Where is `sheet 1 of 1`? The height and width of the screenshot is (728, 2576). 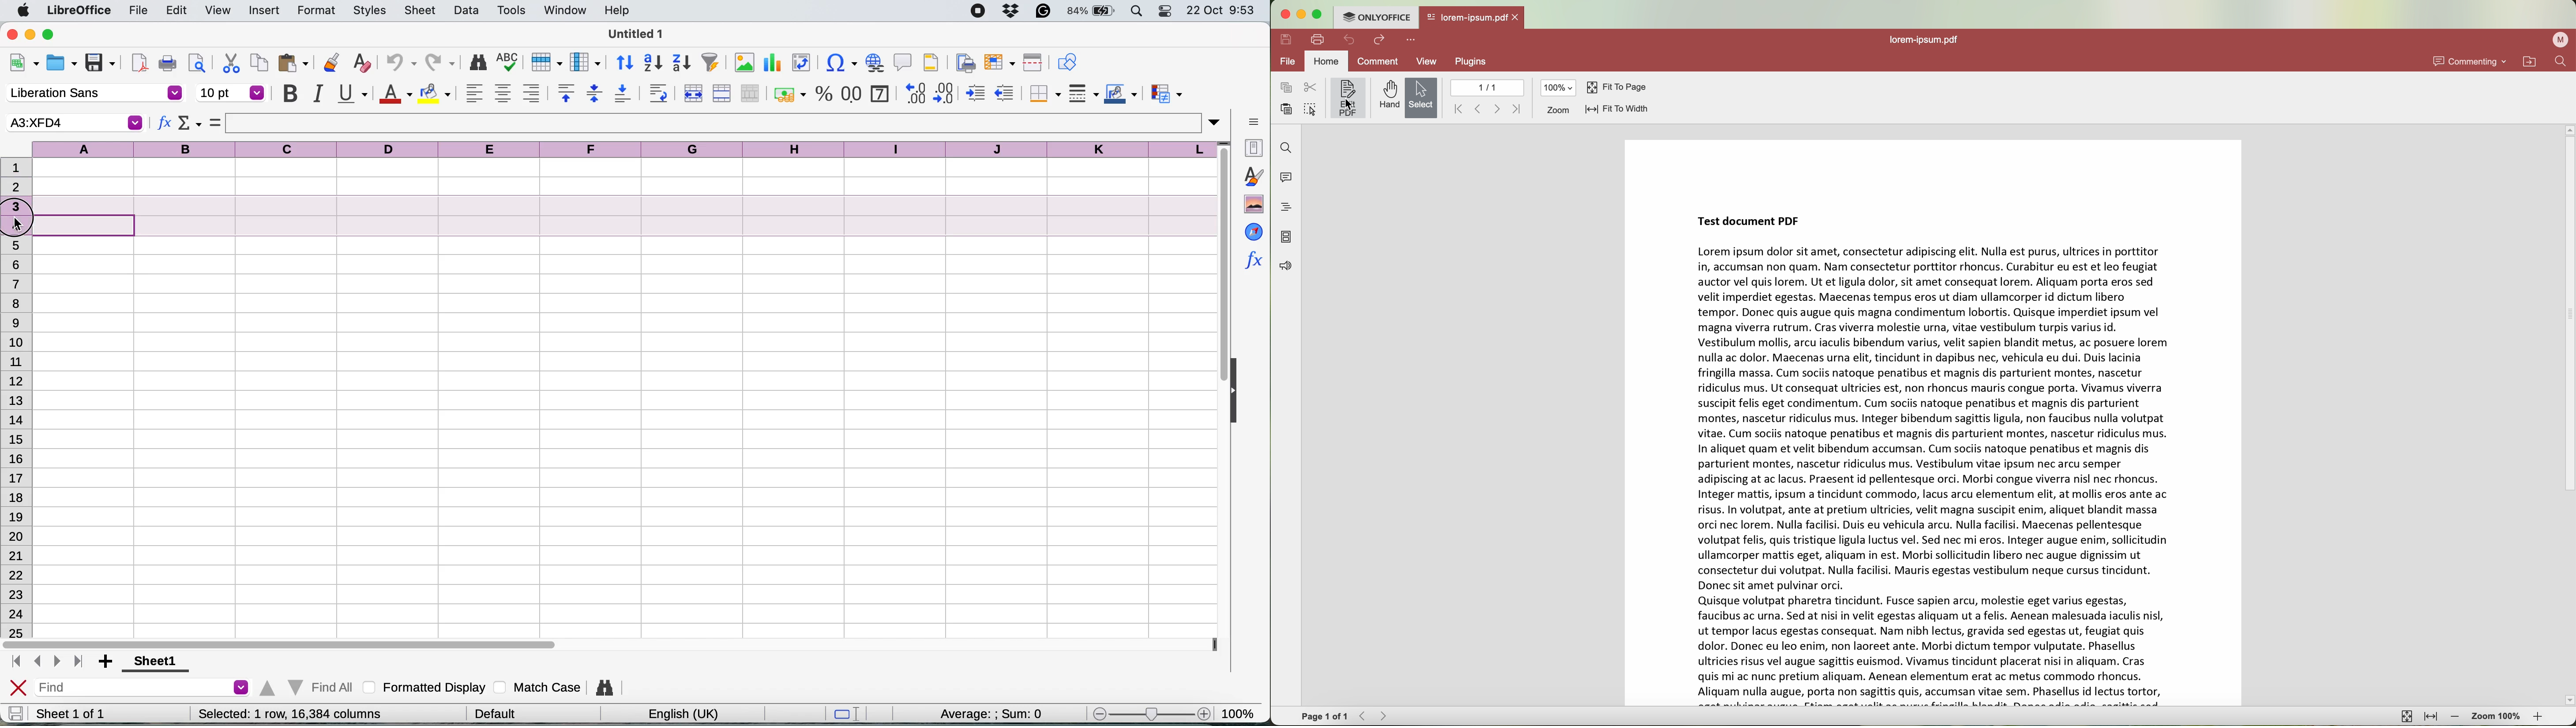
sheet 1 of 1 is located at coordinates (71, 714).